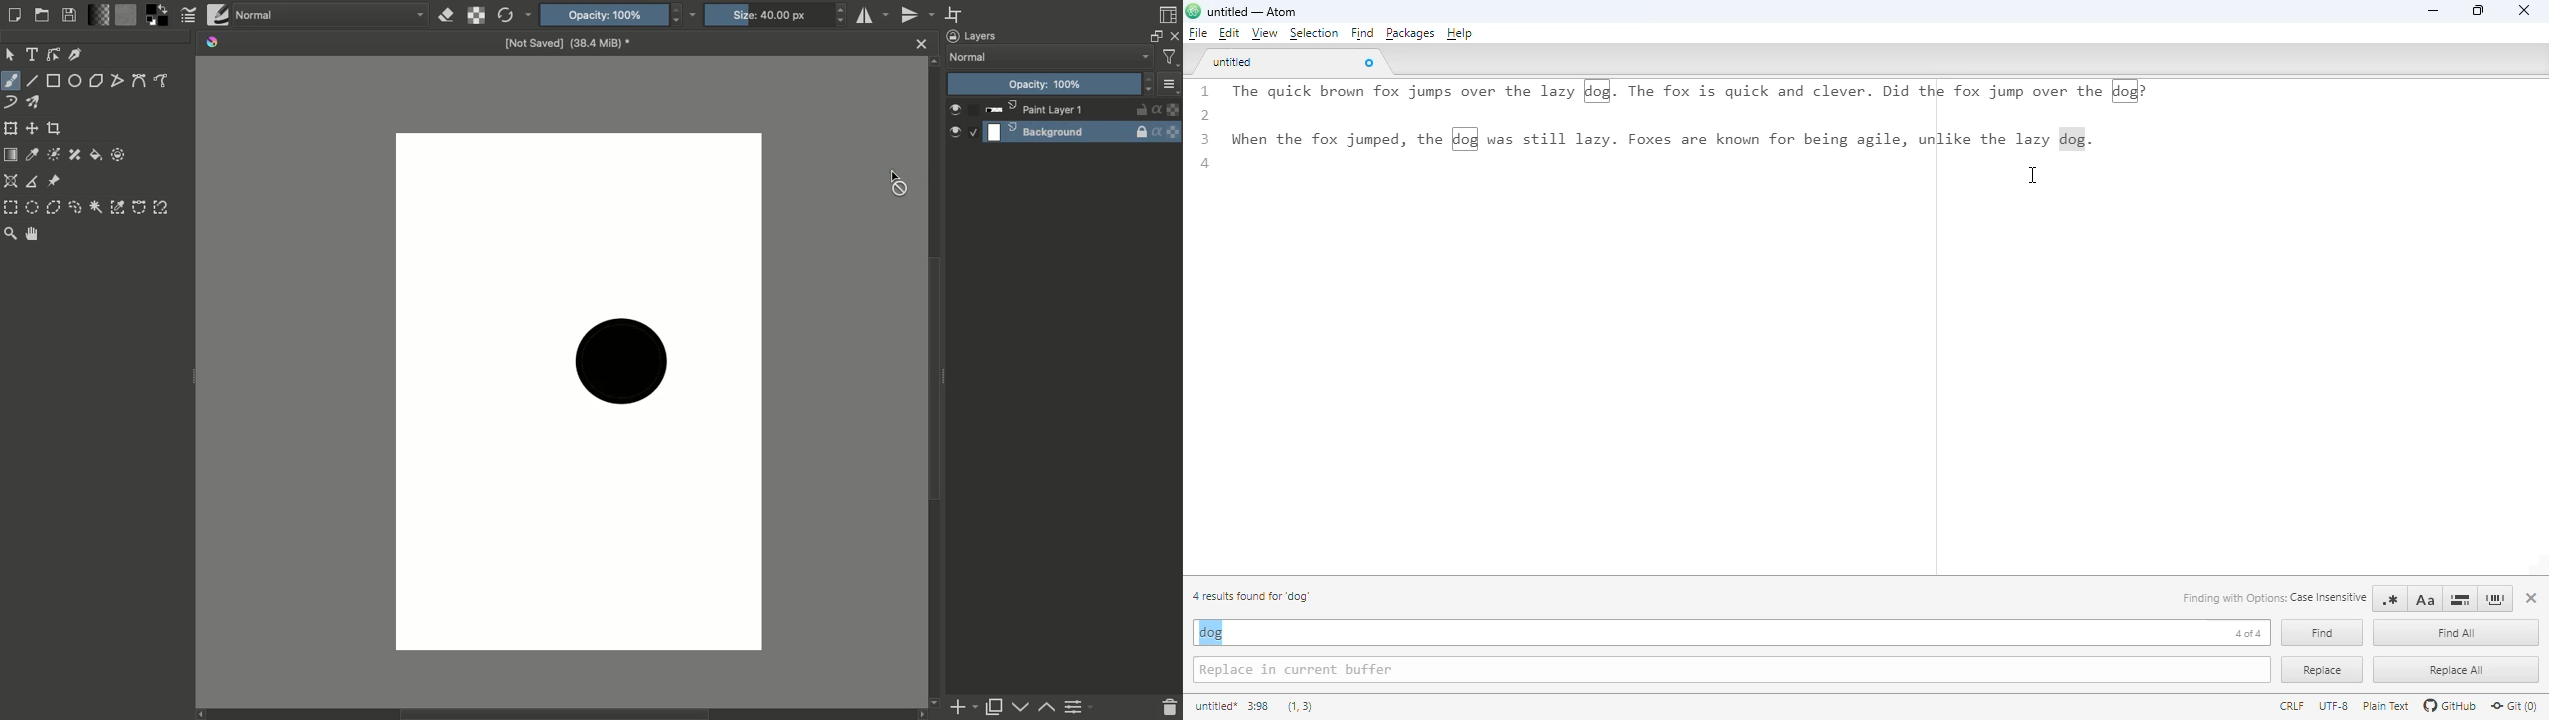 The height and width of the screenshot is (728, 2576). What do you see at coordinates (873, 17) in the screenshot?
I see `Horizontal mirror tool` at bounding box center [873, 17].